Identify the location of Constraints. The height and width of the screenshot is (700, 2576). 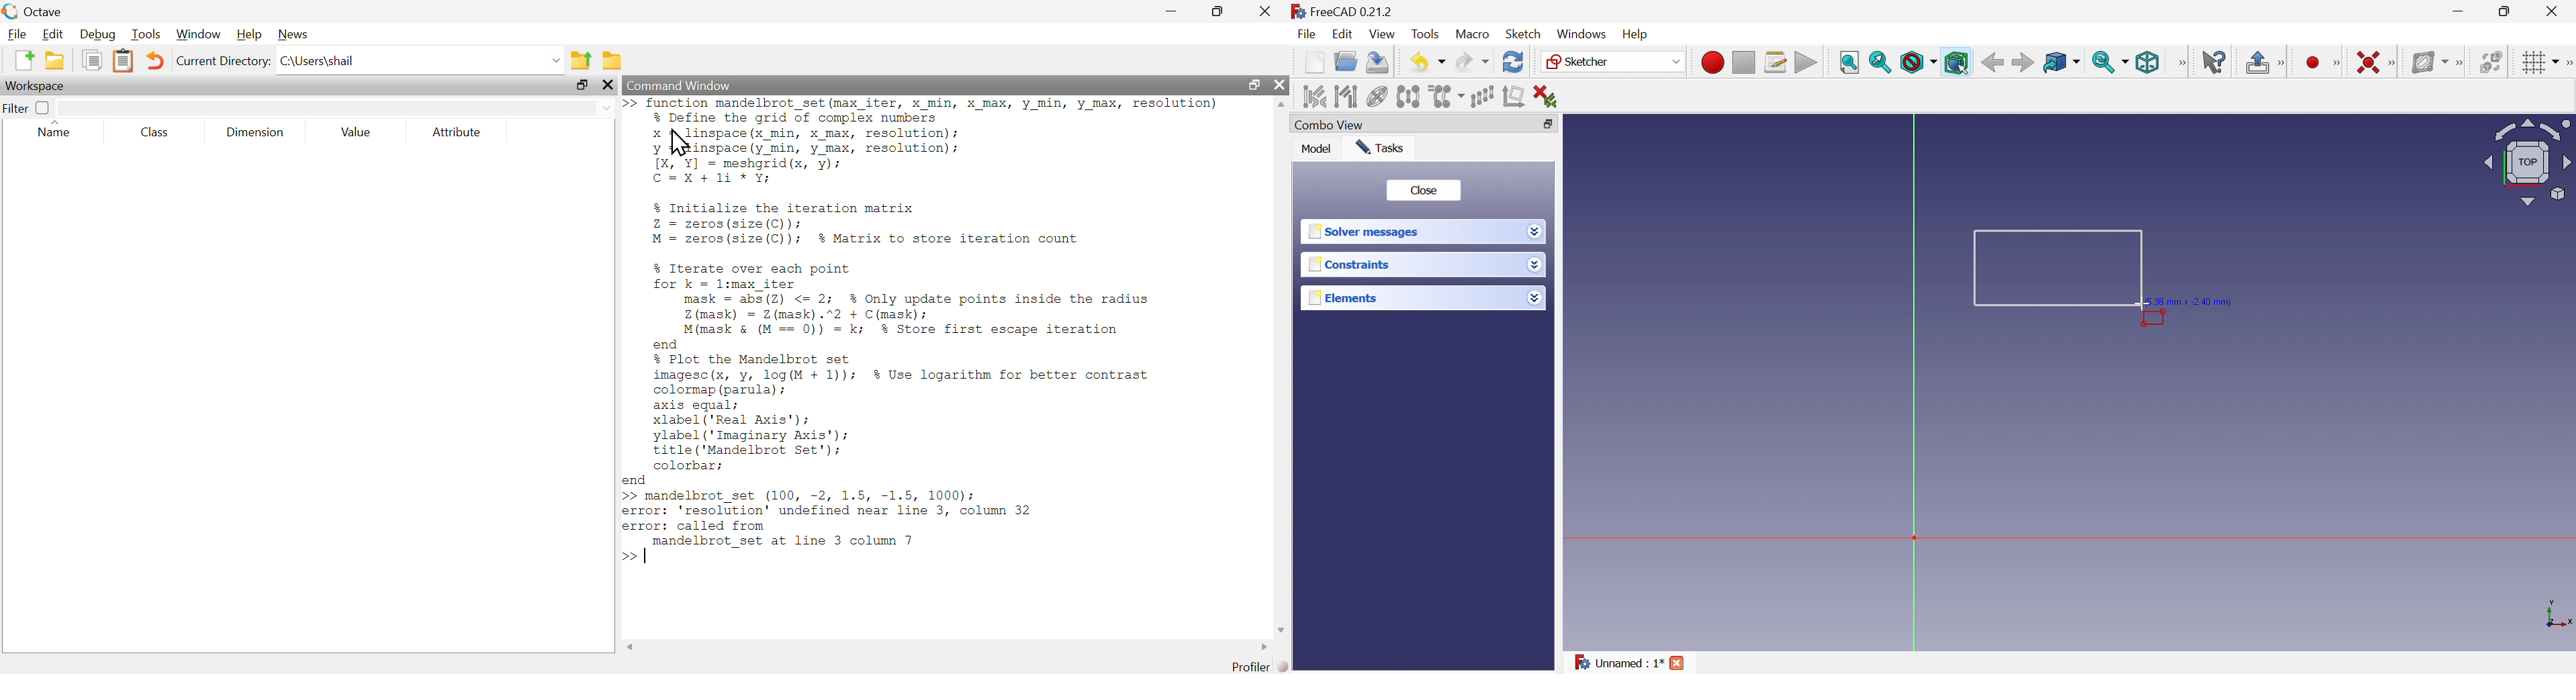
(1349, 264).